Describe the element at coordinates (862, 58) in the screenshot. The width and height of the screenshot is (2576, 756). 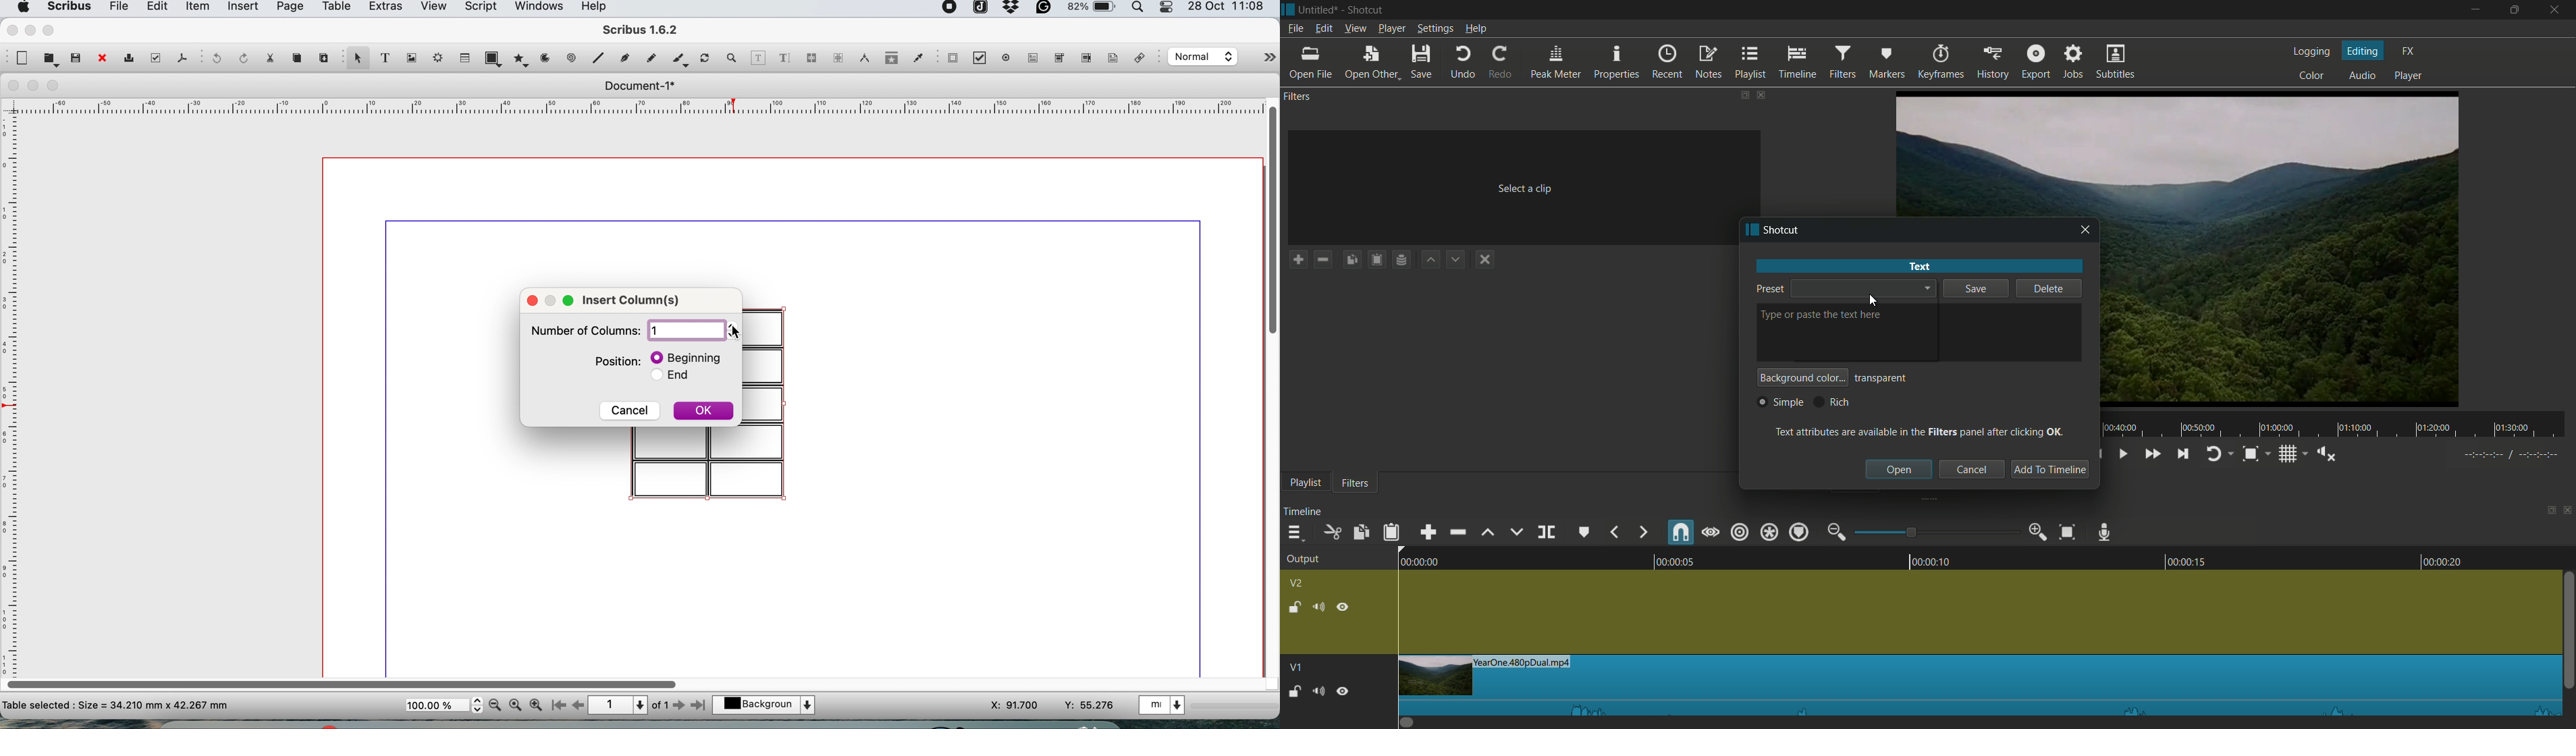
I see `measurements` at that location.